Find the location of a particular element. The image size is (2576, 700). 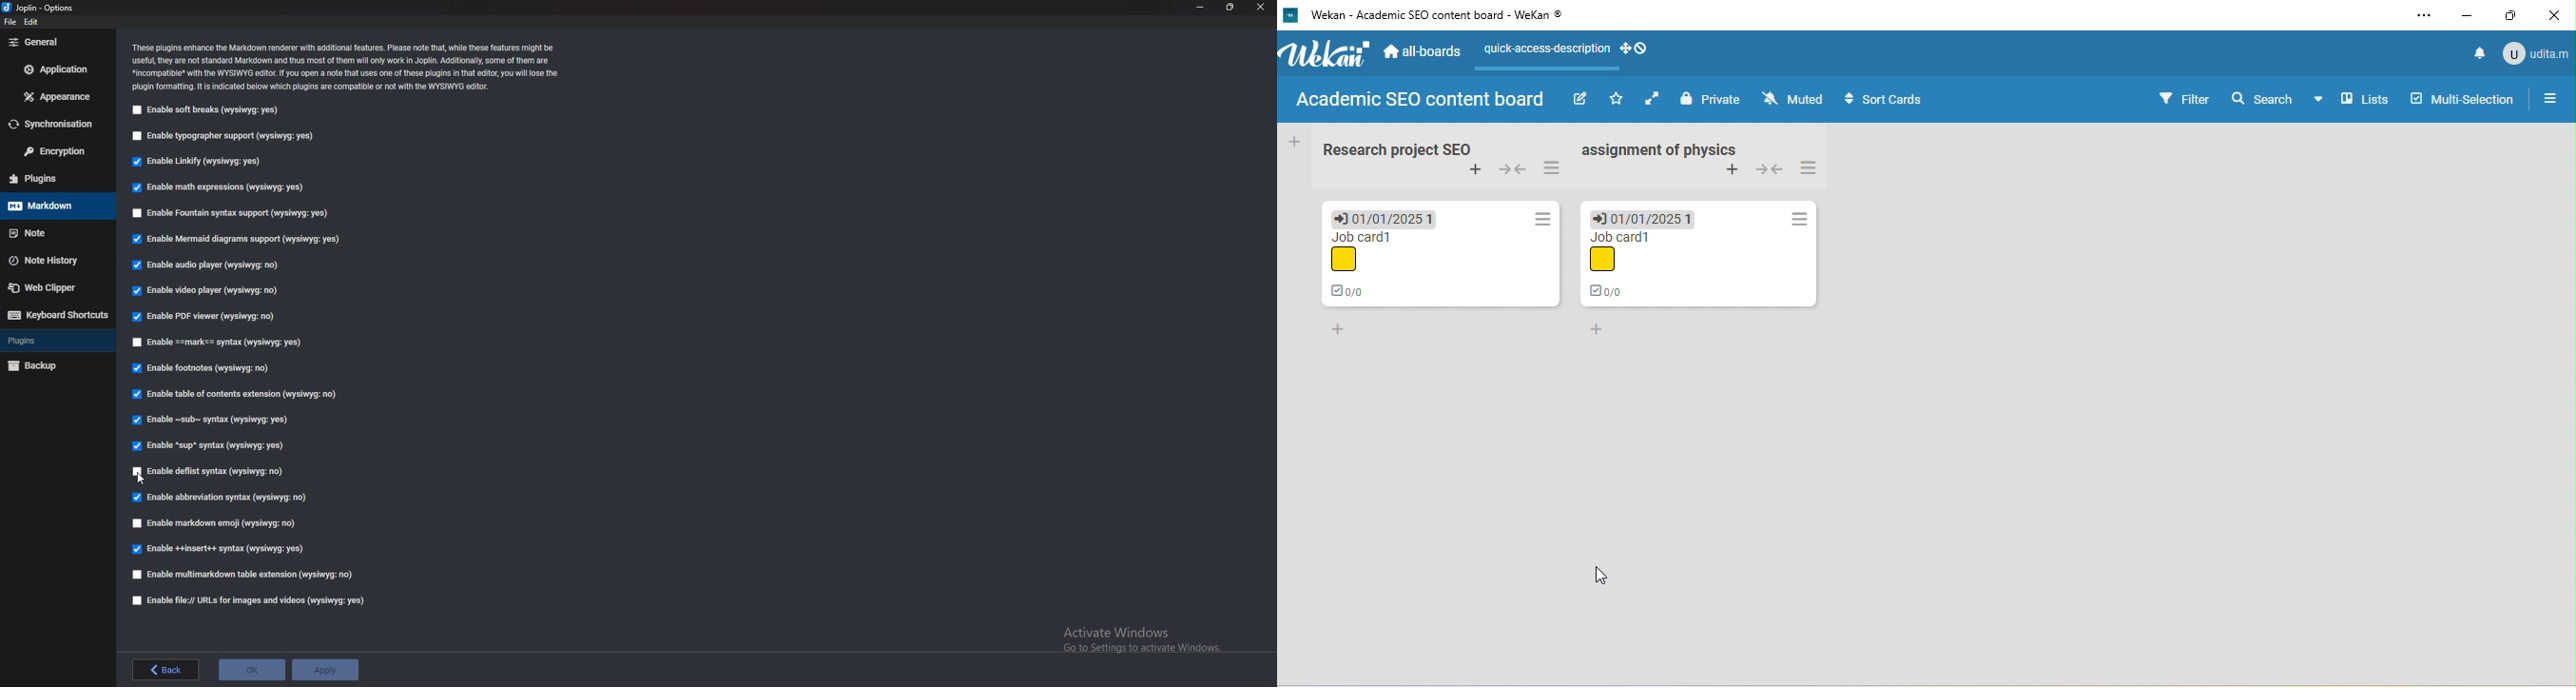

sync is located at coordinates (55, 124).